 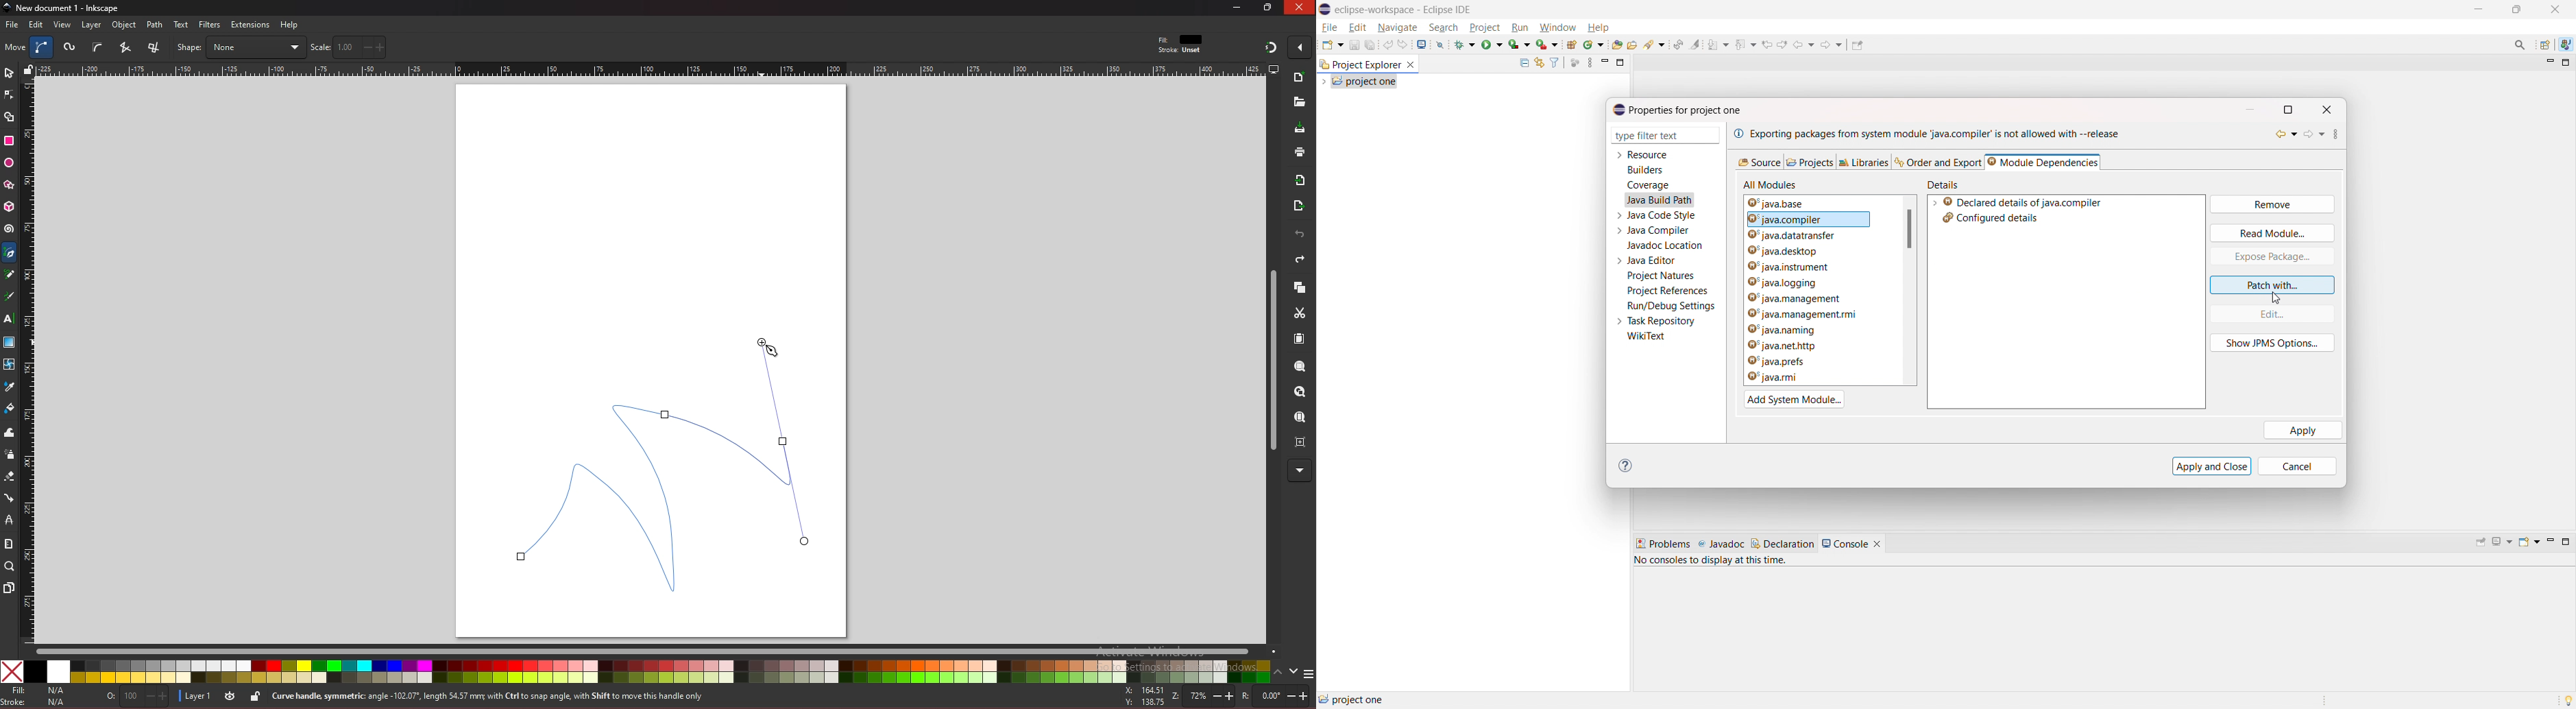 I want to click on bezier curve, so click(x=659, y=462).